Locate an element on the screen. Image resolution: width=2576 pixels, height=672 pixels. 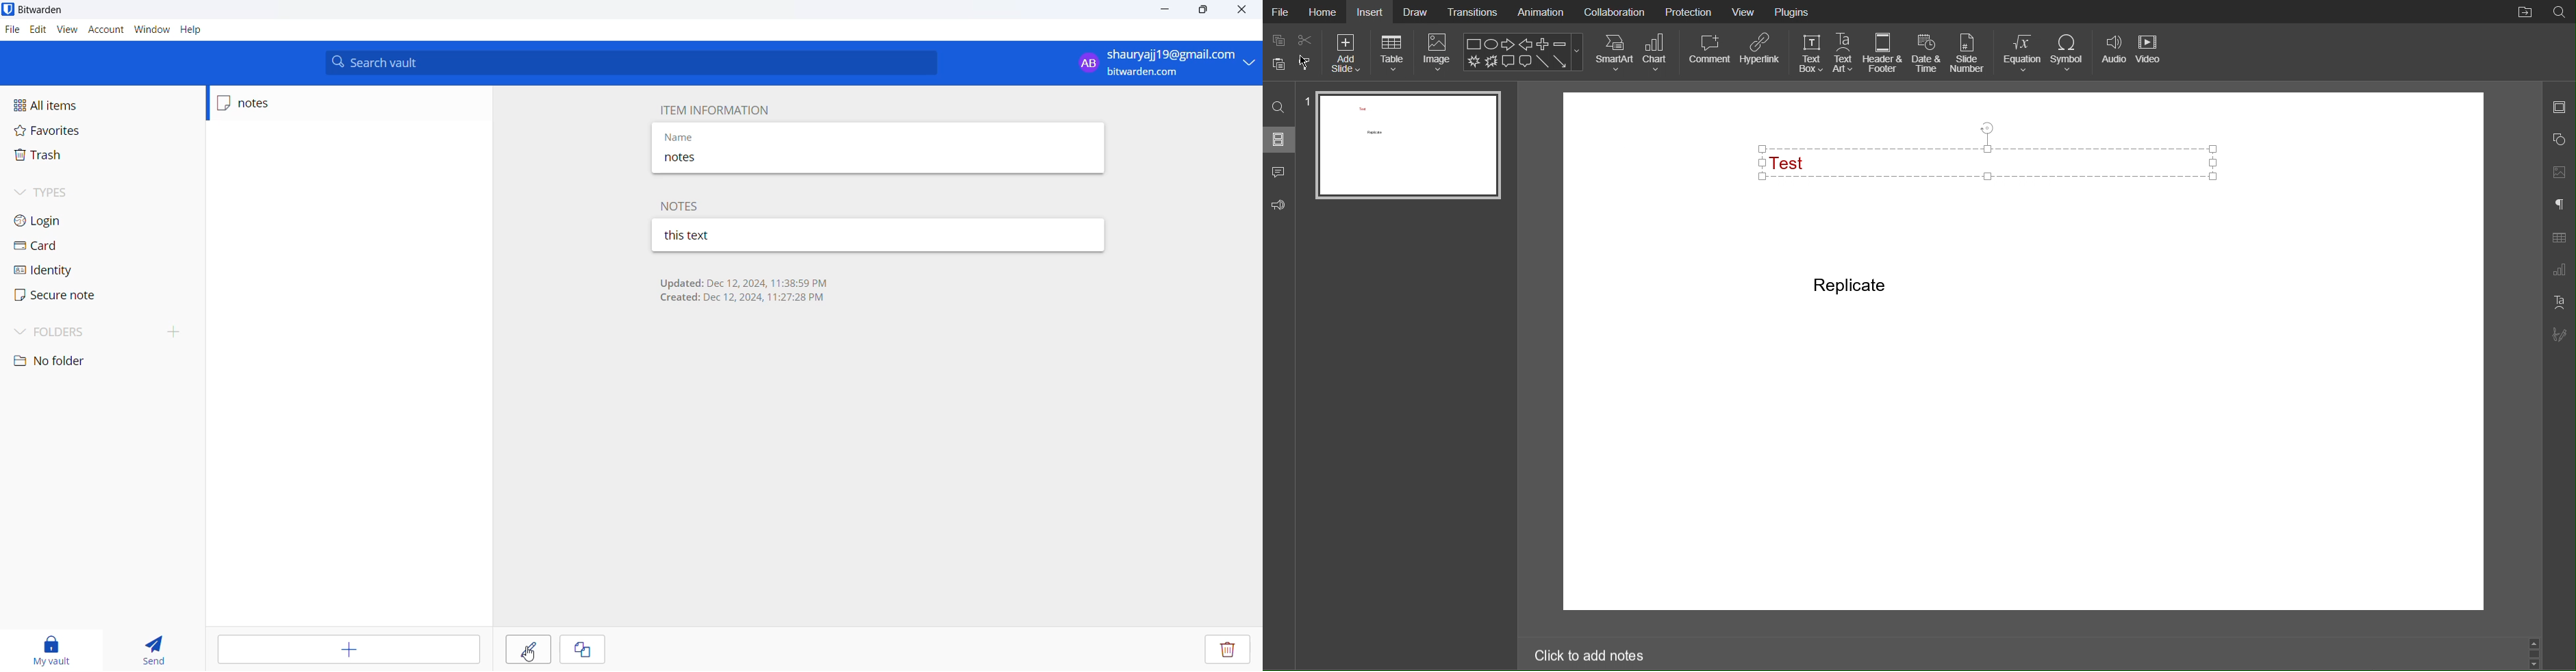
notes is located at coordinates (684, 205).